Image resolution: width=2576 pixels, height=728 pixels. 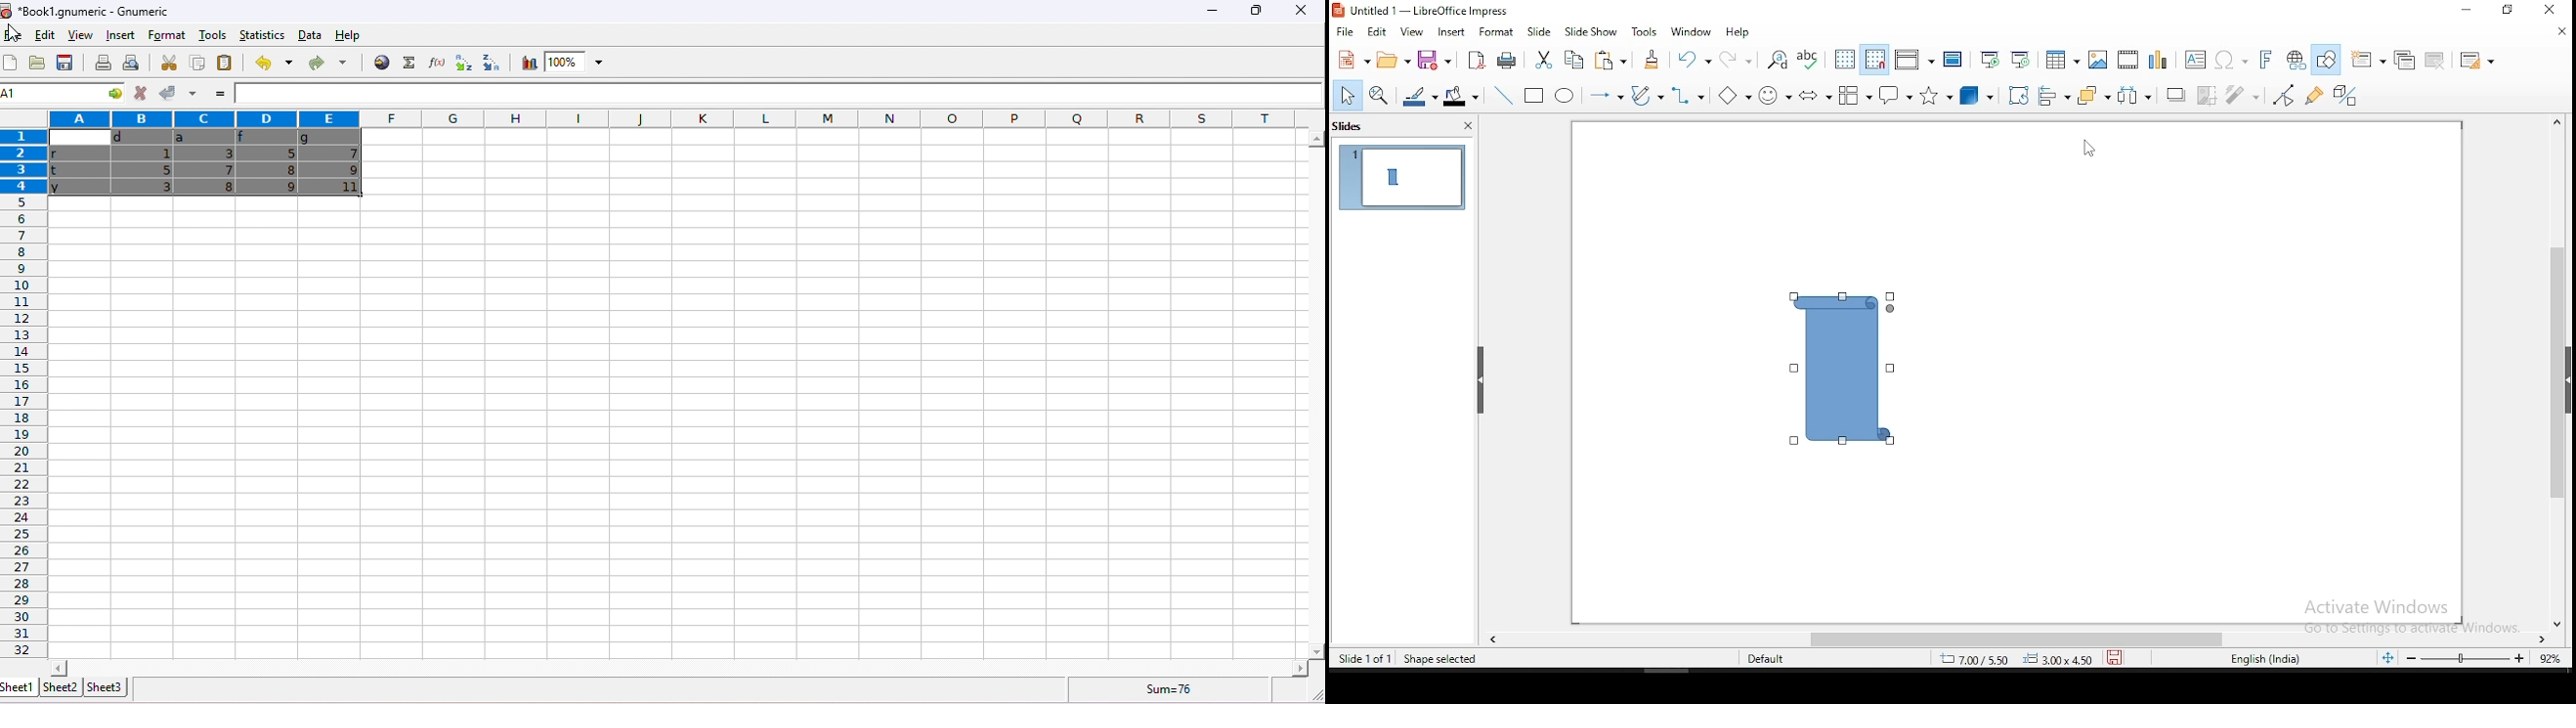 I want to click on insert audio or video, so click(x=2129, y=59).